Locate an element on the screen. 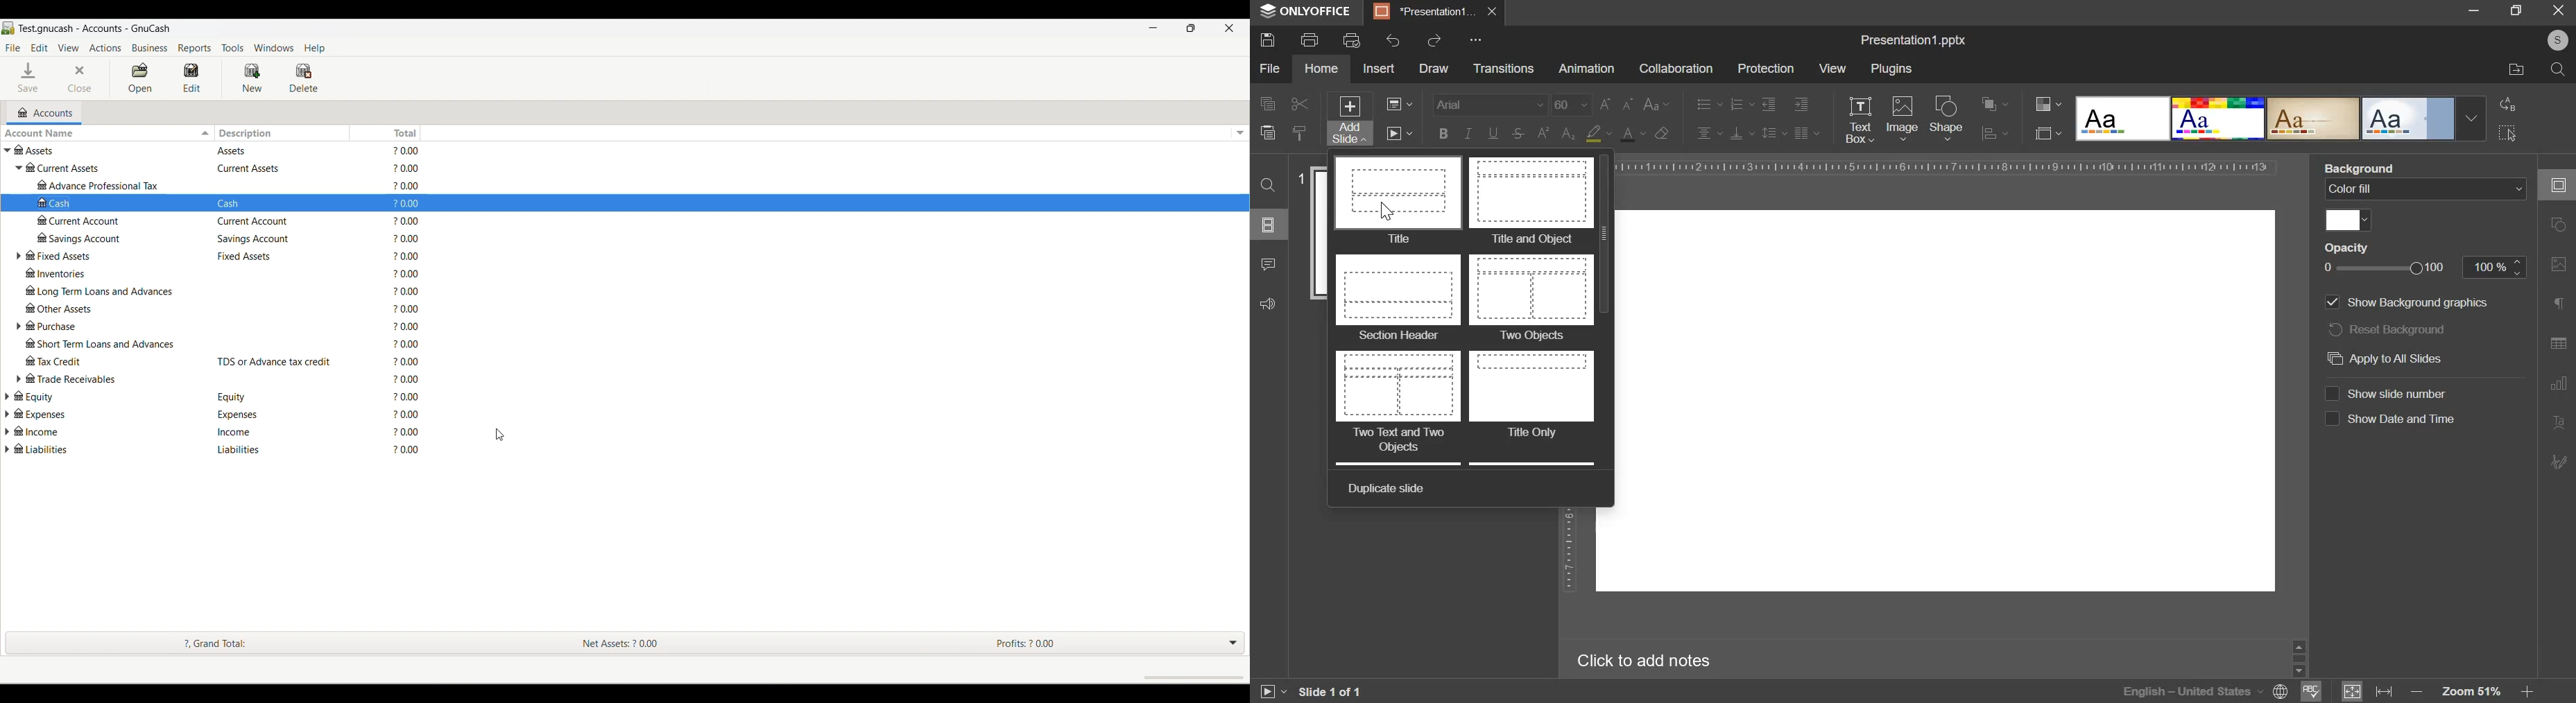 The image size is (2576, 728). Income is located at coordinates (90, 431).